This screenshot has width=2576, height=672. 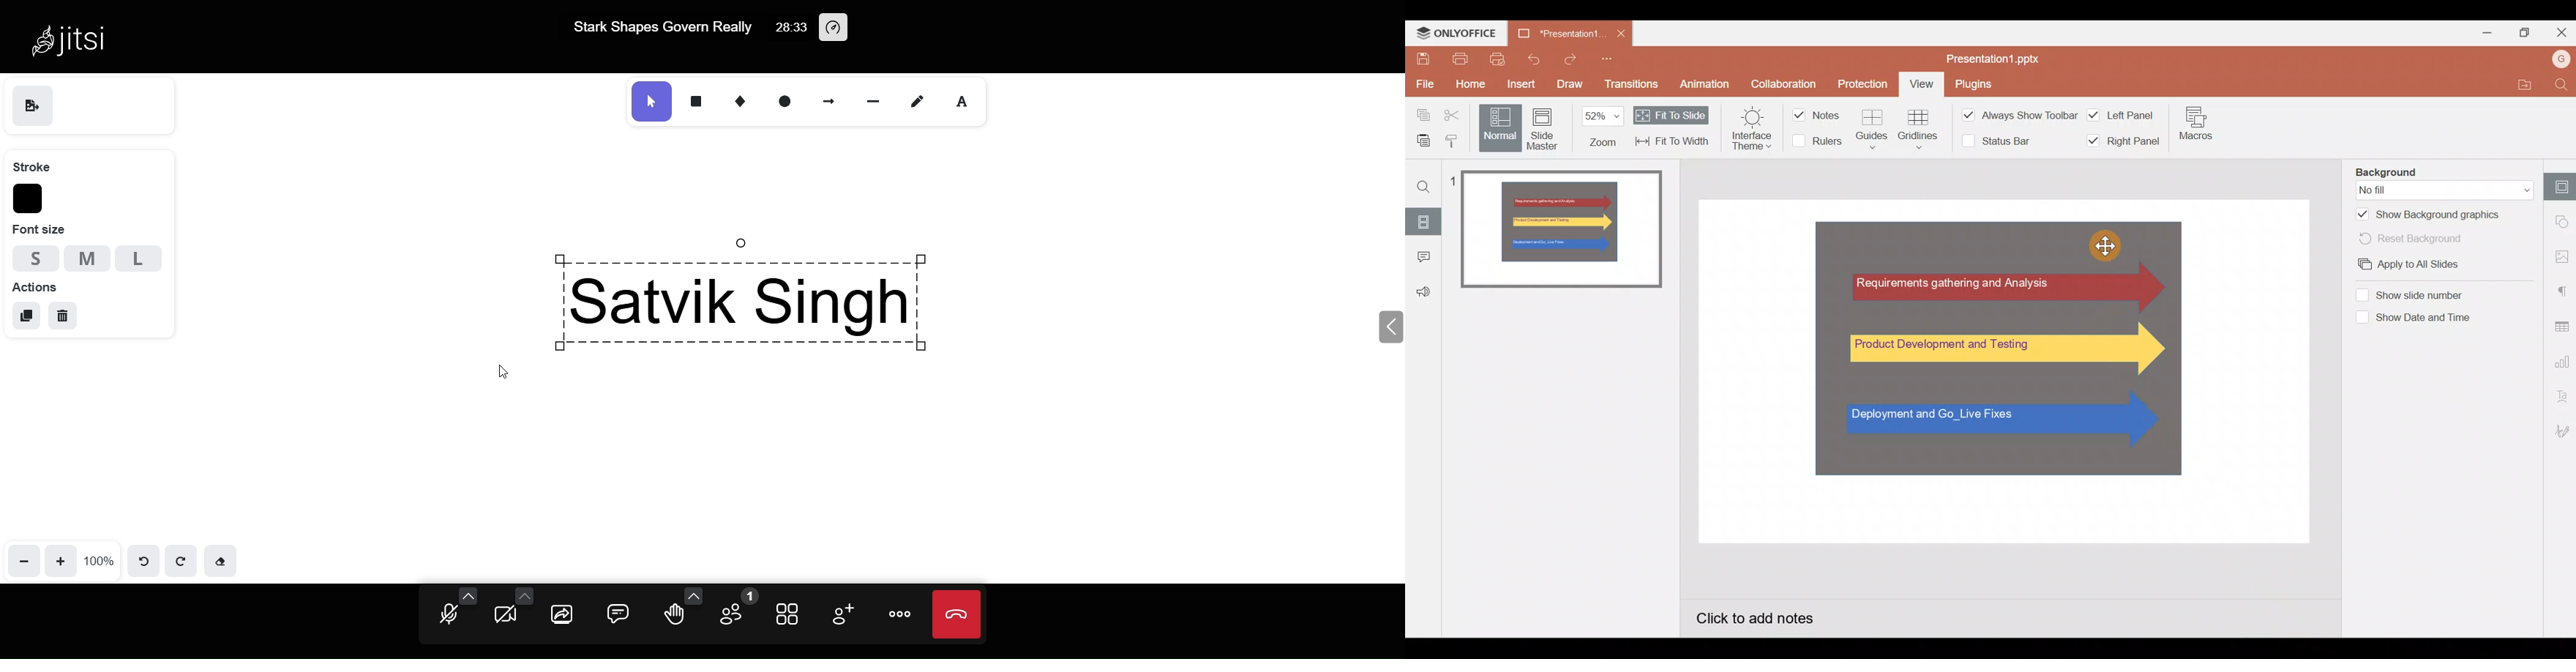 What do you see at coordinates (35, 288) in the screenshot?
I see `actions` at bounding box center [35, 288].